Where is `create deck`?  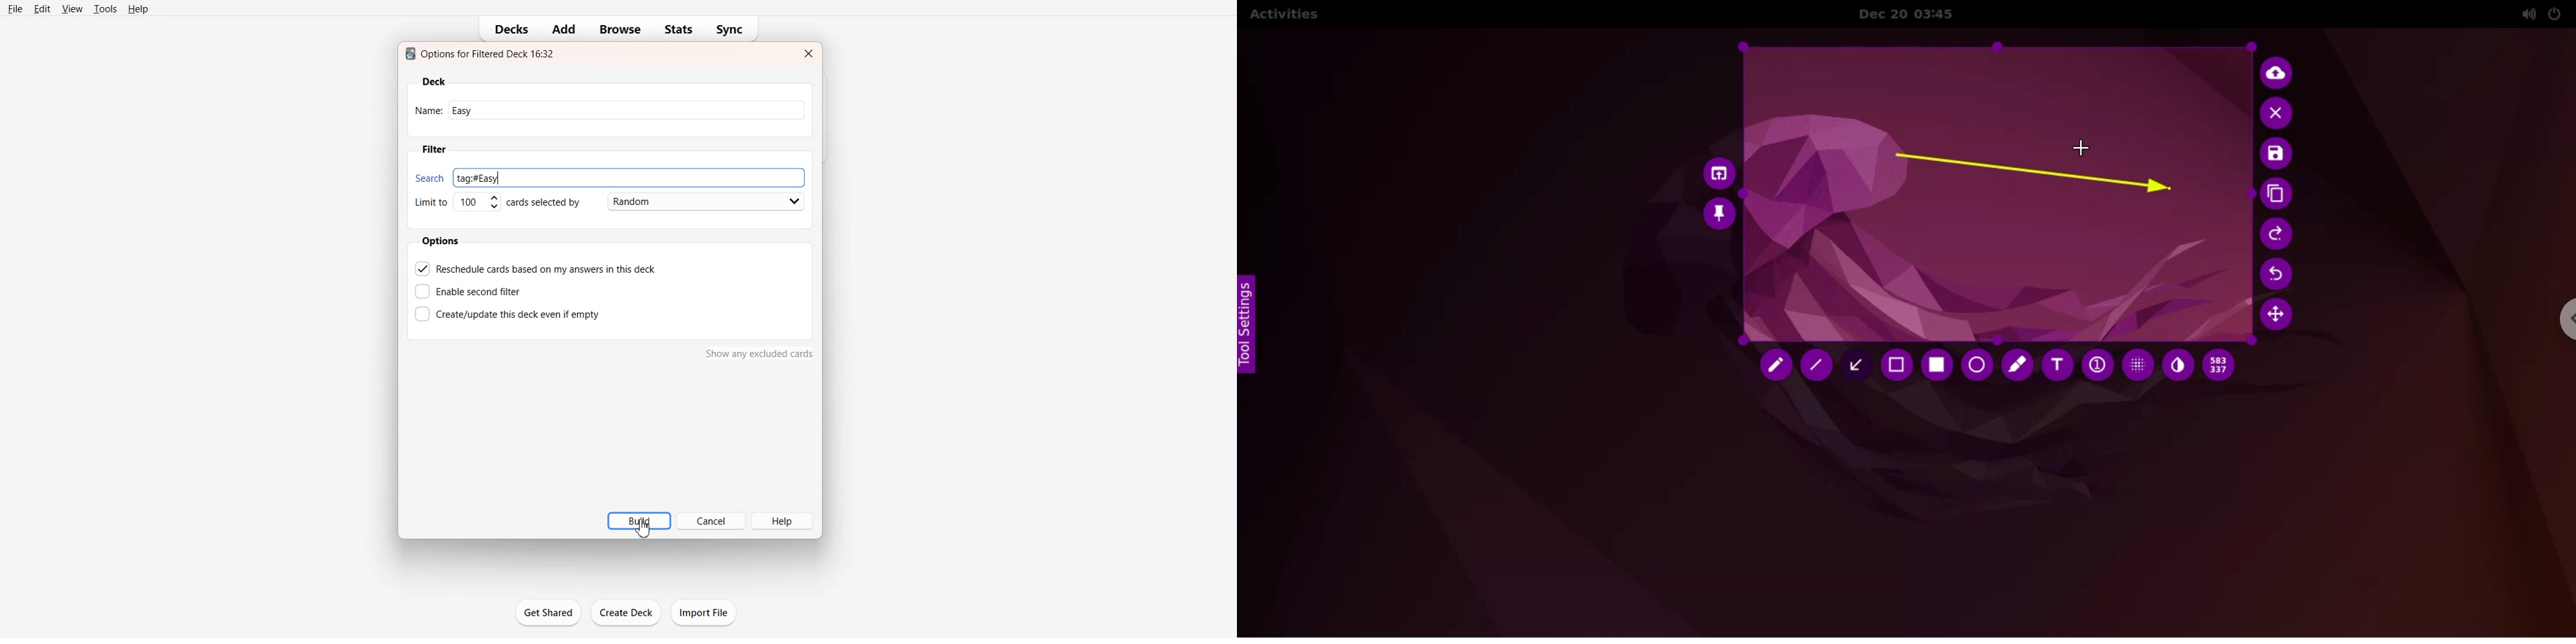
create deck is located at coordinates (630, 613).